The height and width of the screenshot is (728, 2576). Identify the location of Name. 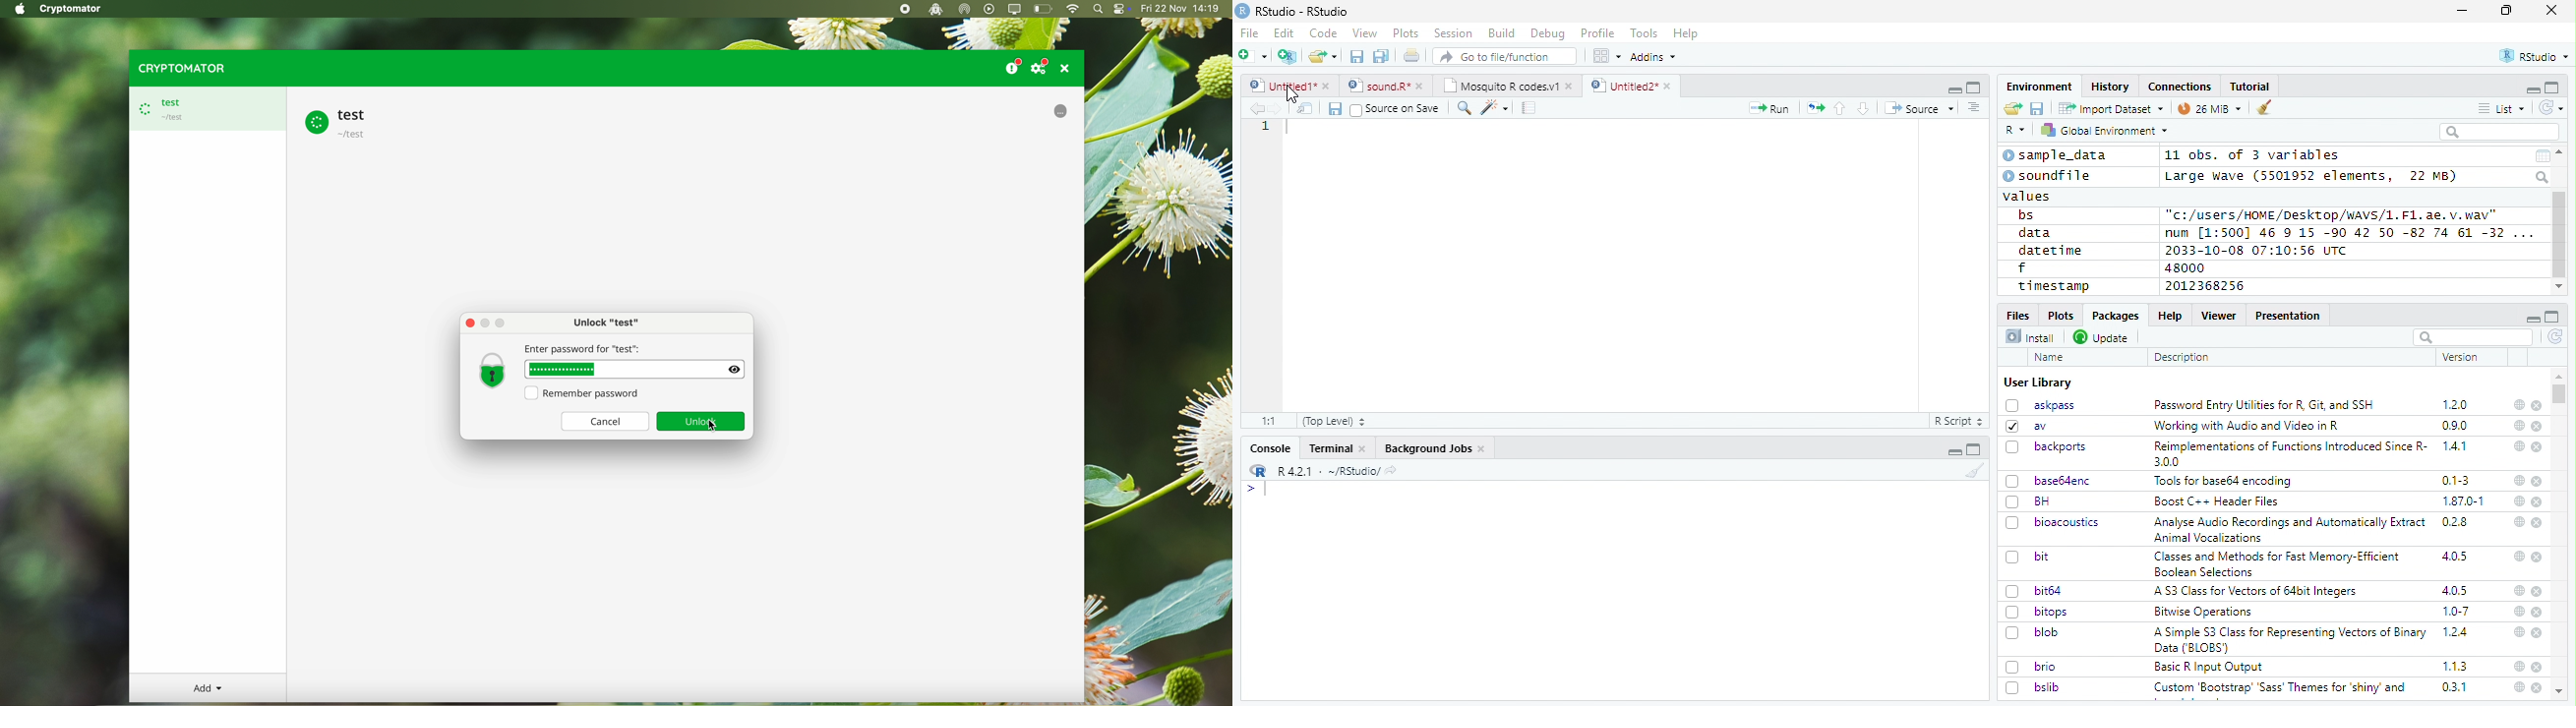
(2051, 358).